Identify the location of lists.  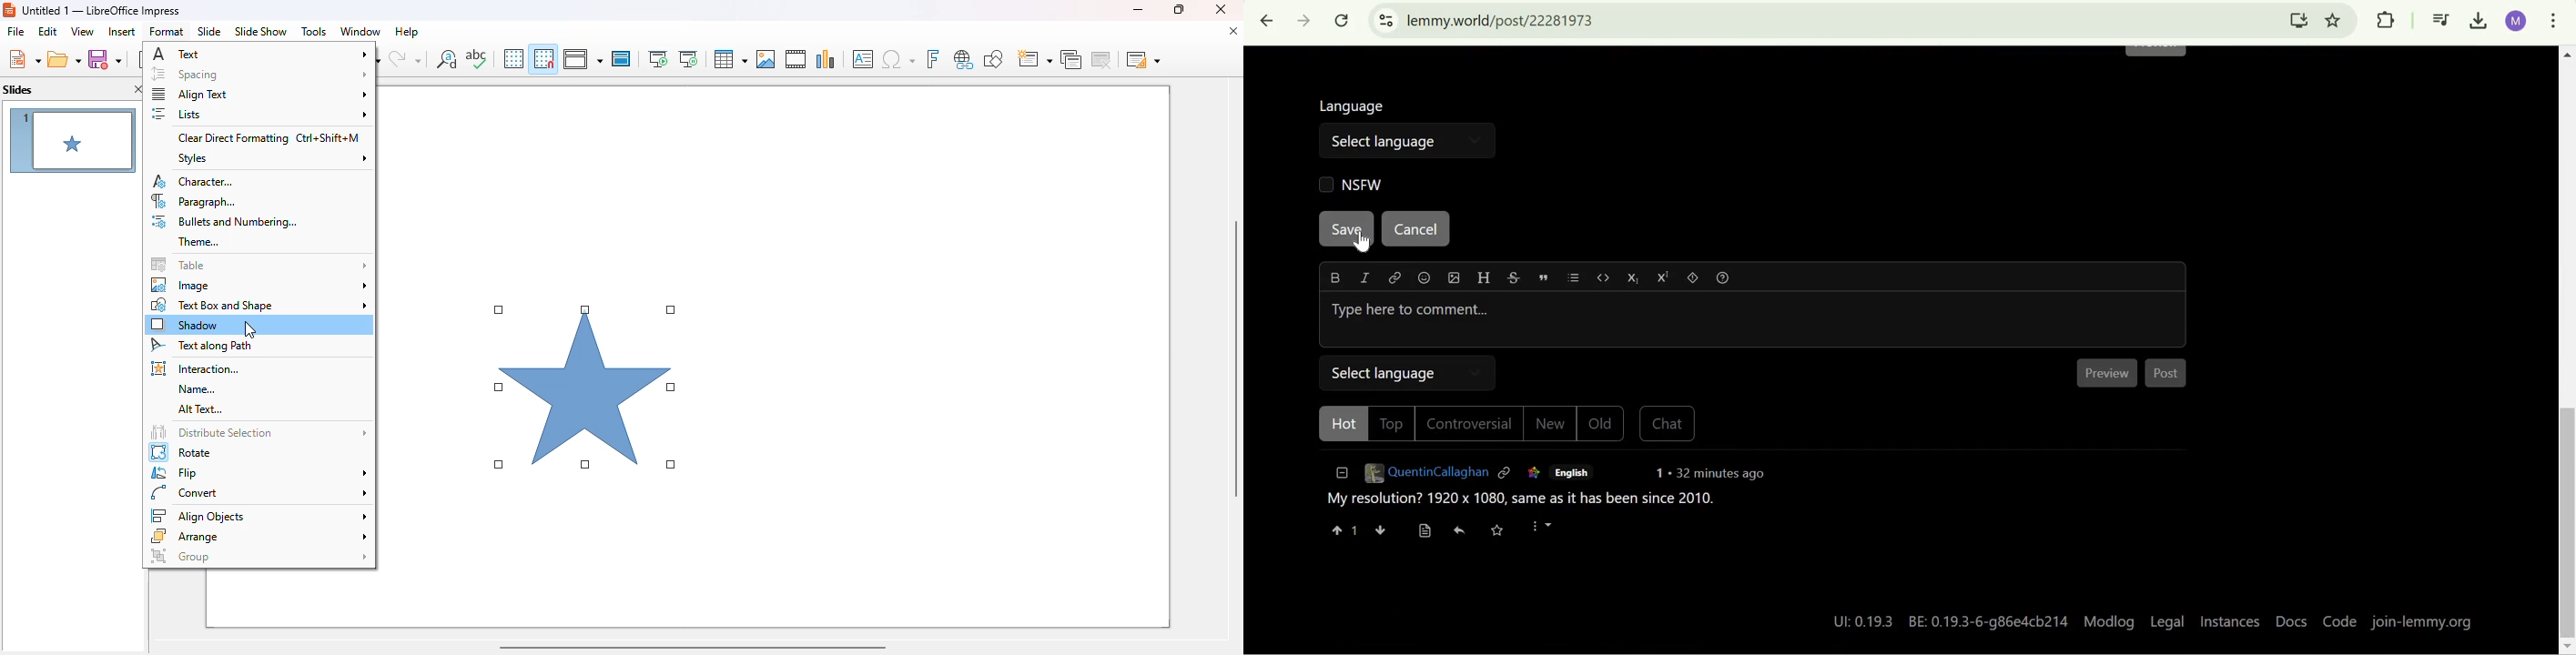
(259, 114).